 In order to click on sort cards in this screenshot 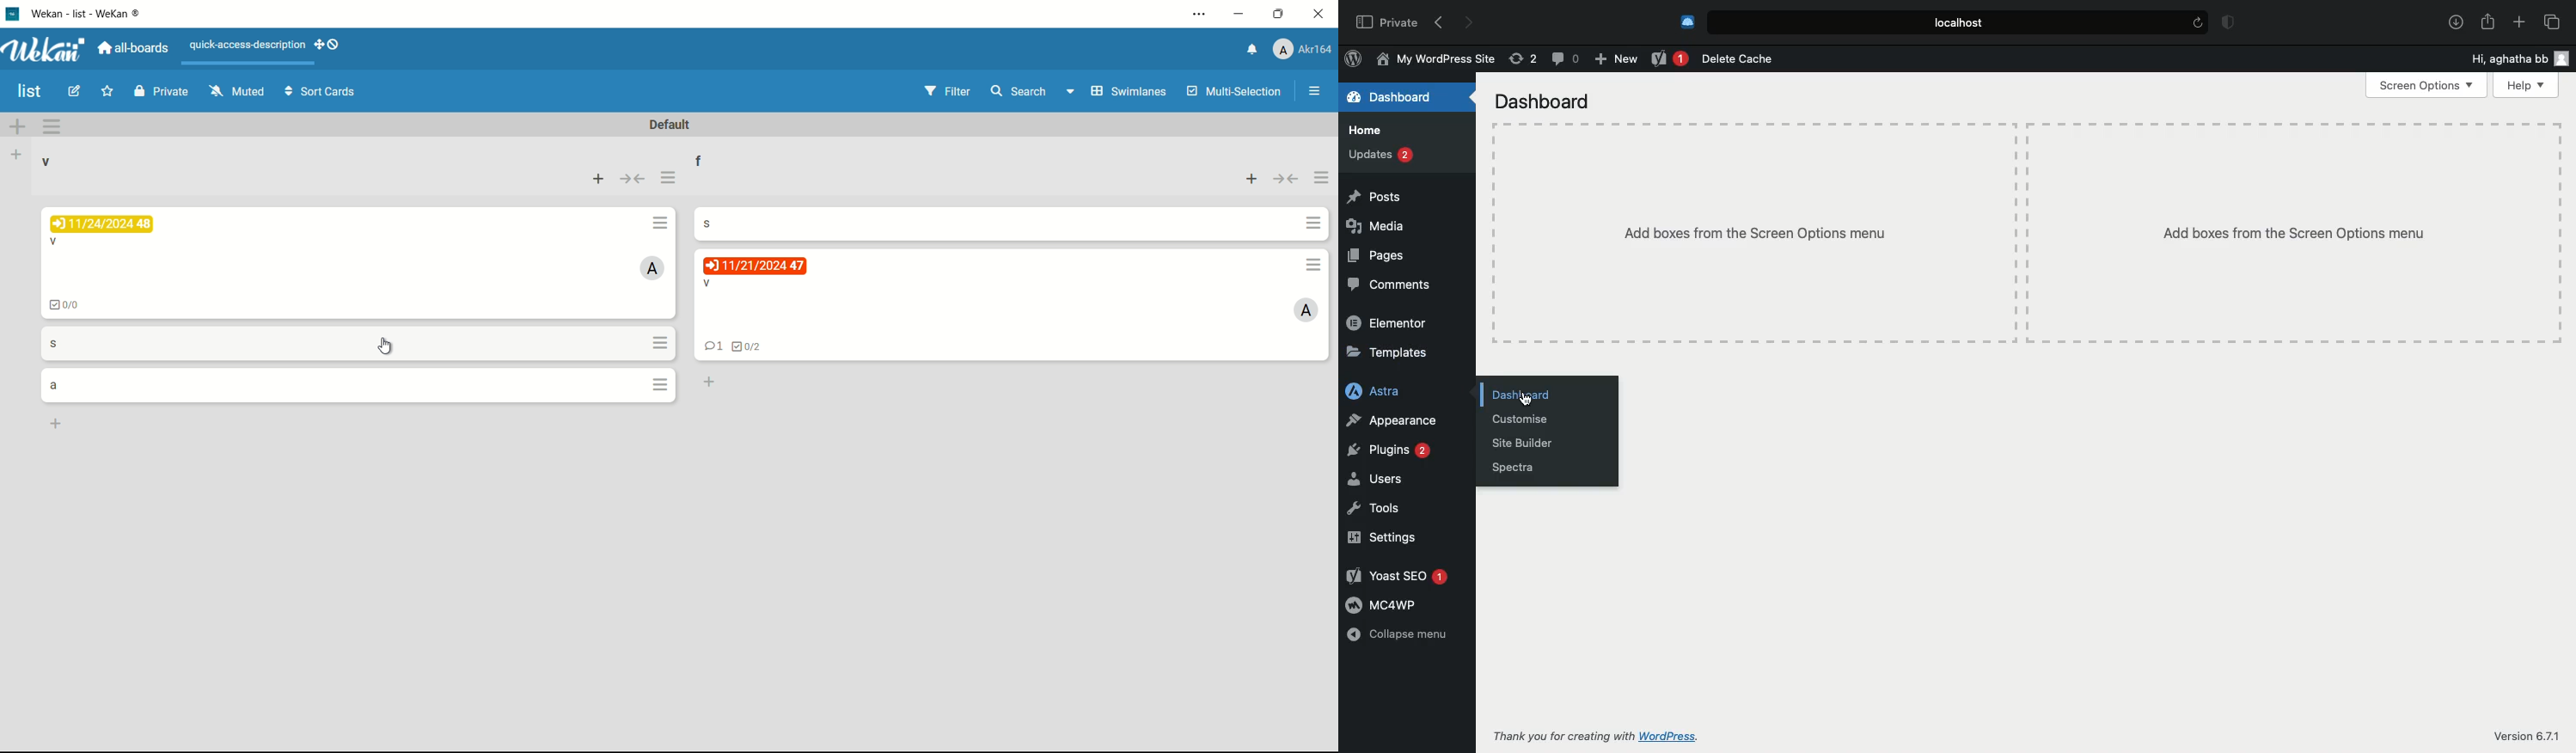, I will do `click(321, 93)`.